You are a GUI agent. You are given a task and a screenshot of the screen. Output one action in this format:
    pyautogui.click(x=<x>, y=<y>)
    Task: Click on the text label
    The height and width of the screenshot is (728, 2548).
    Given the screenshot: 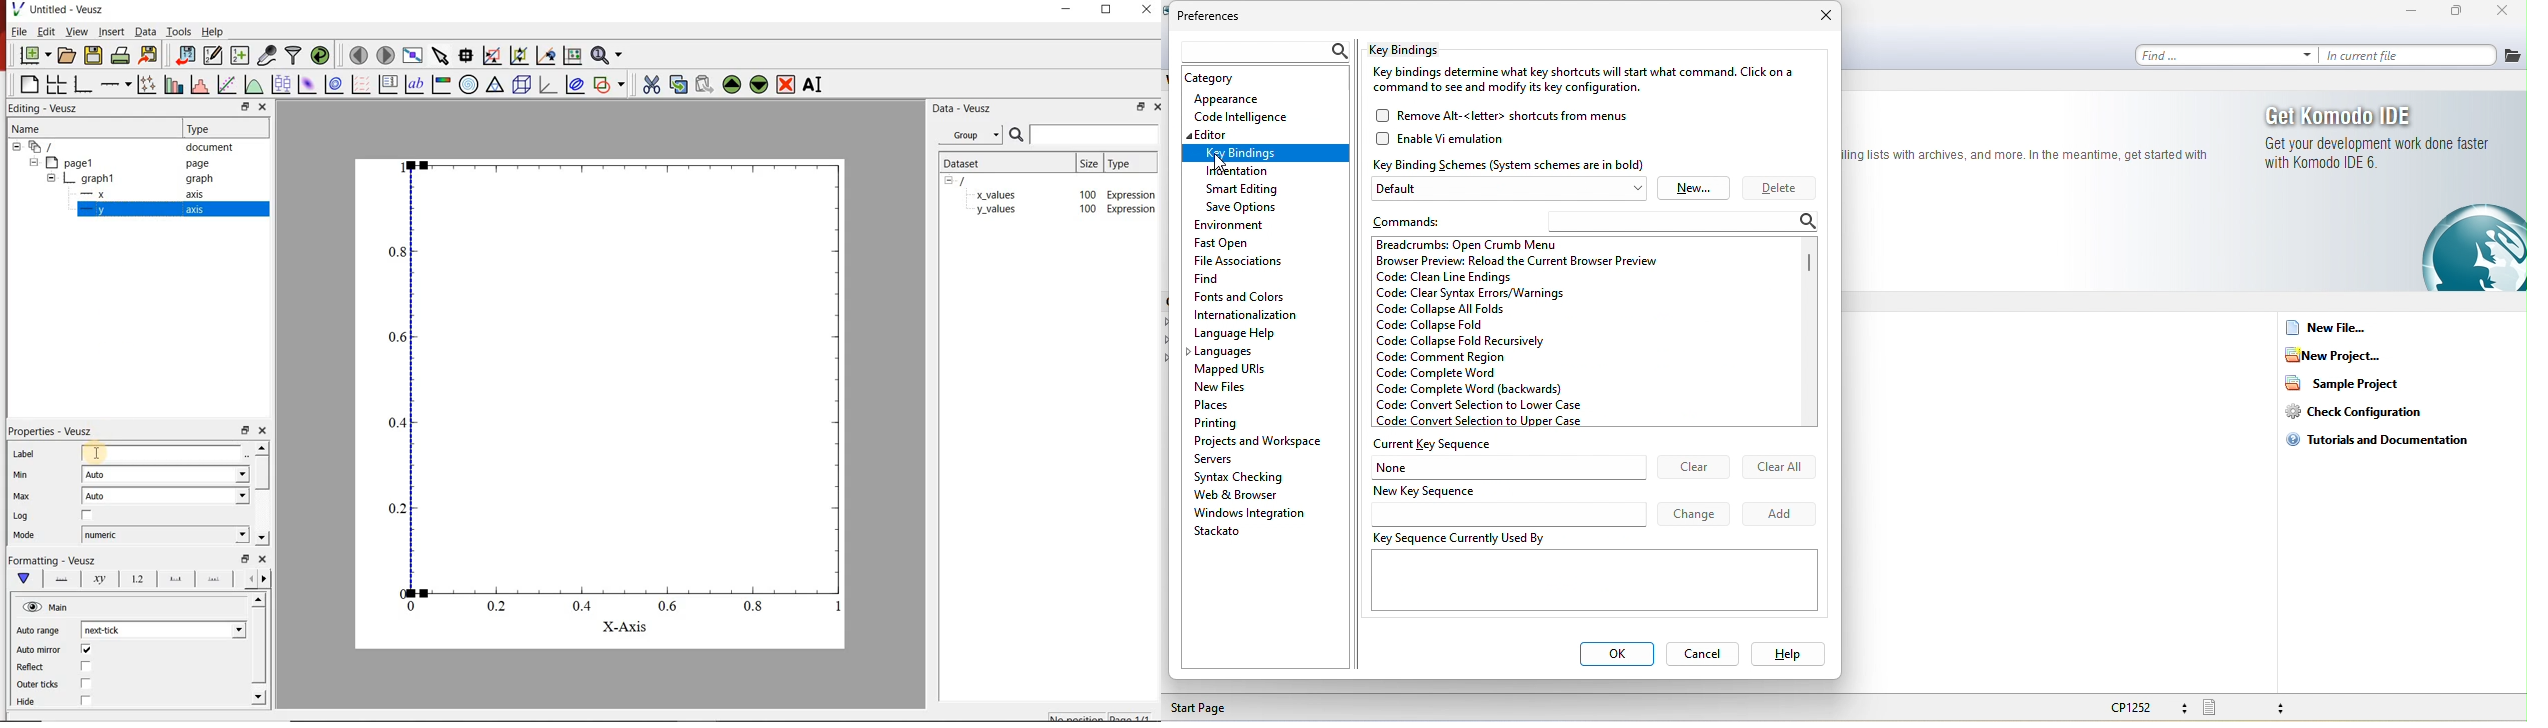 What is the action you would take?
    pyautogui.click(x=413, y=84)
    